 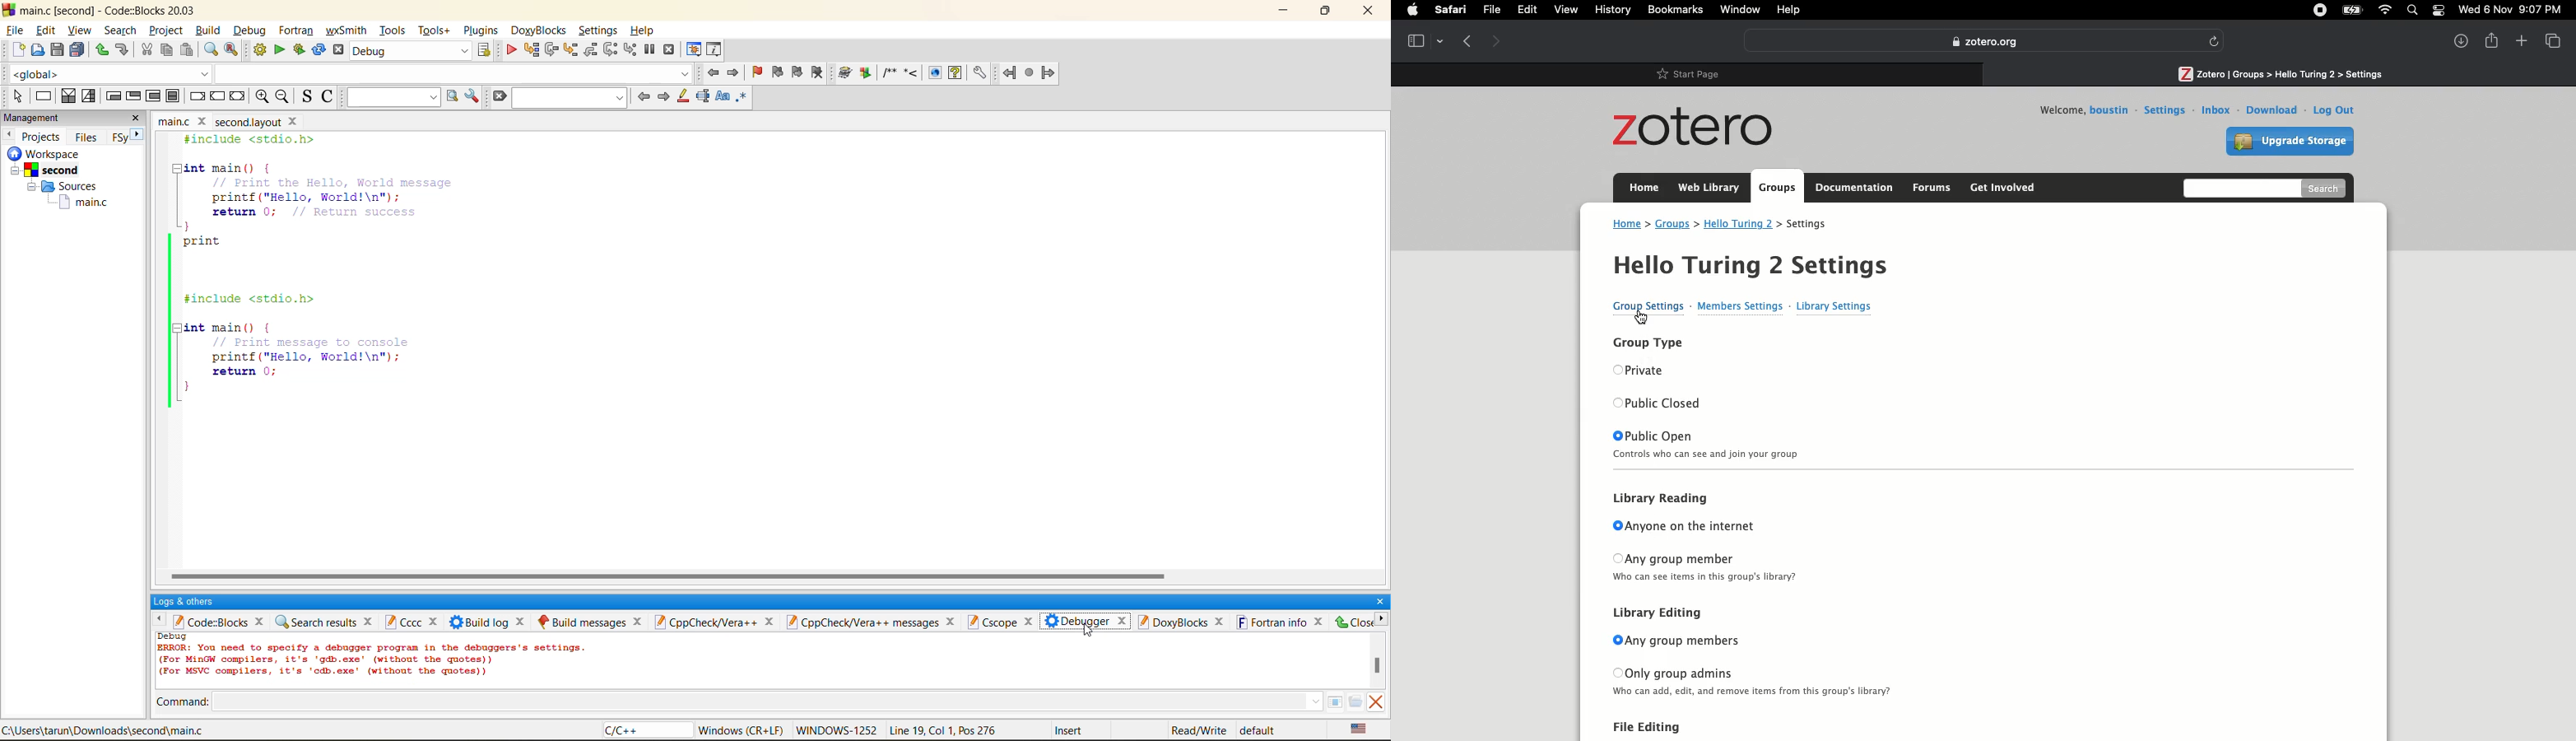 What do you see at coordinates (16, 28) in the screenshot?
I see `file` at bounding box center [16, 28].